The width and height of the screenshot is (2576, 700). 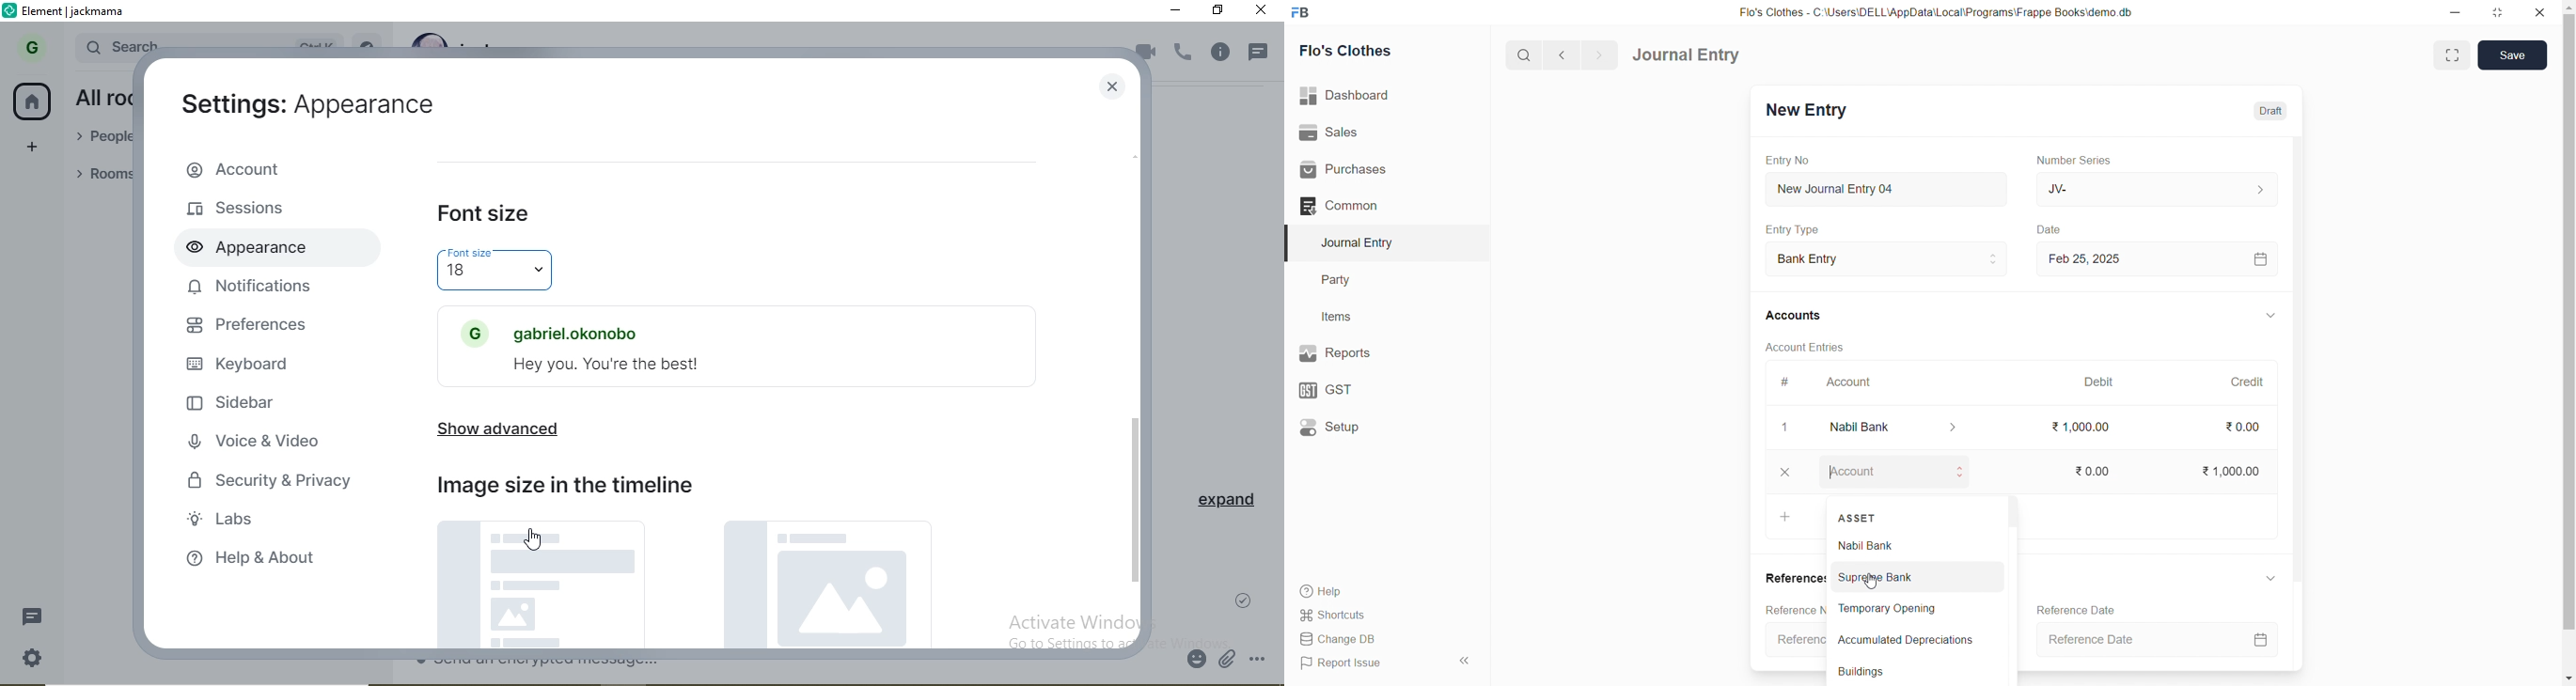 What do you see at coordinates (1380, 170) in the screenshot?
I see `Purchases` at bounding box center [1380, 170].